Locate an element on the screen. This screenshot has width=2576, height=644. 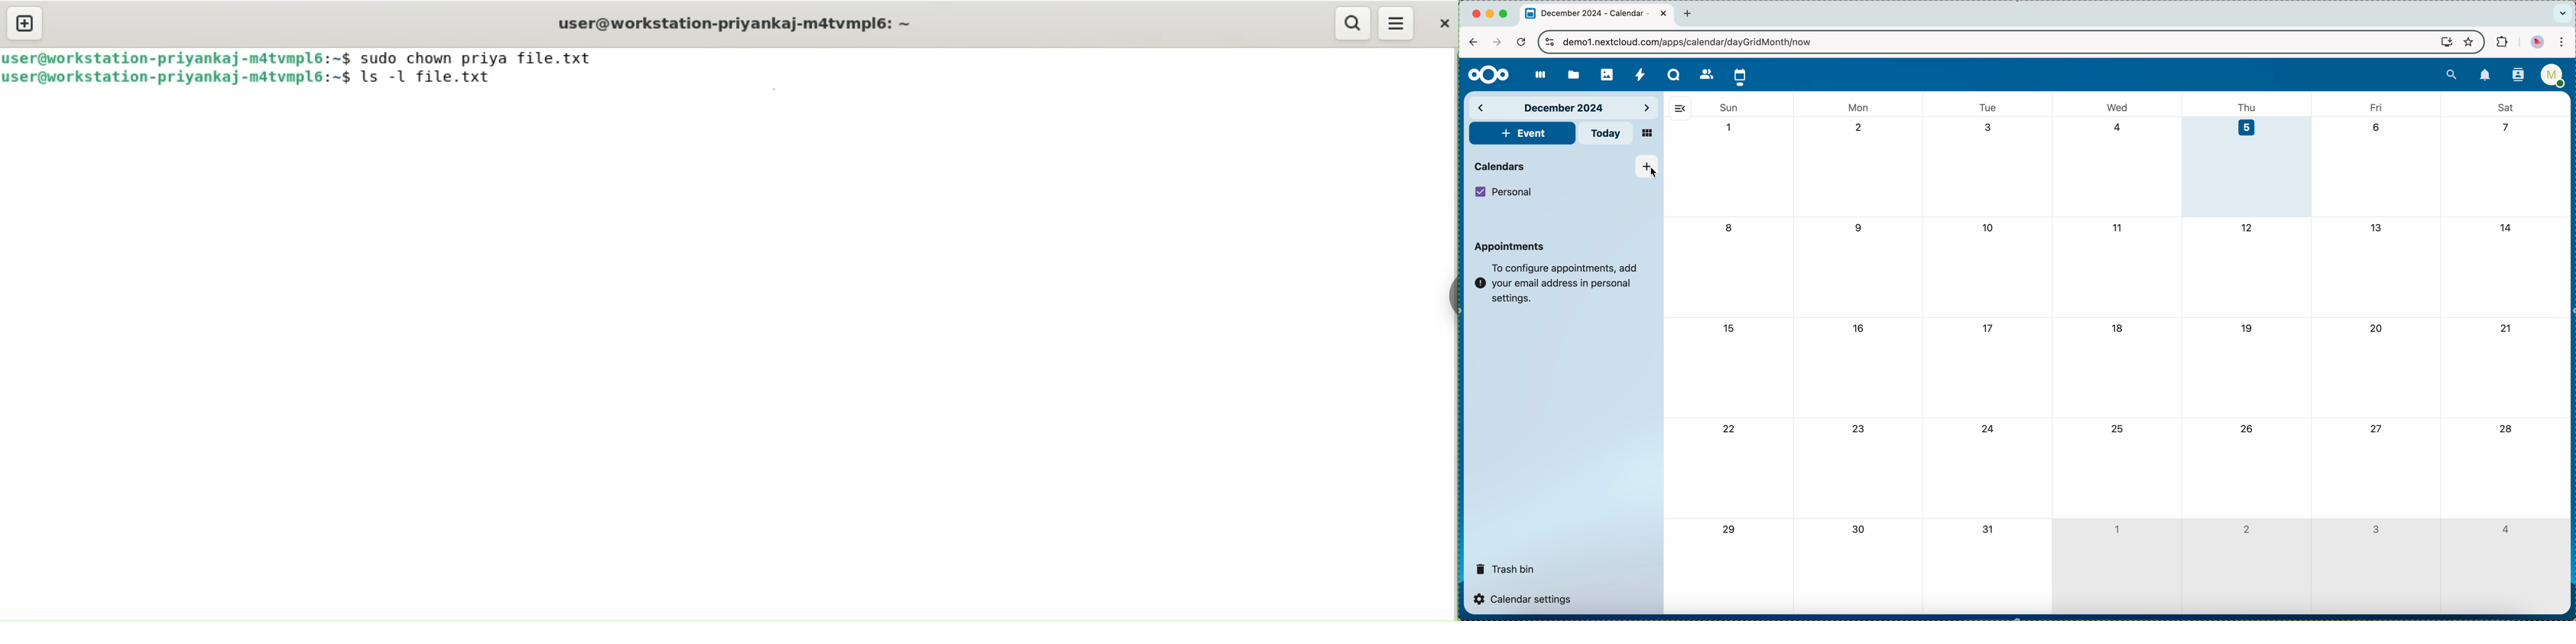
calendars is located at coordinates (1501, 165).